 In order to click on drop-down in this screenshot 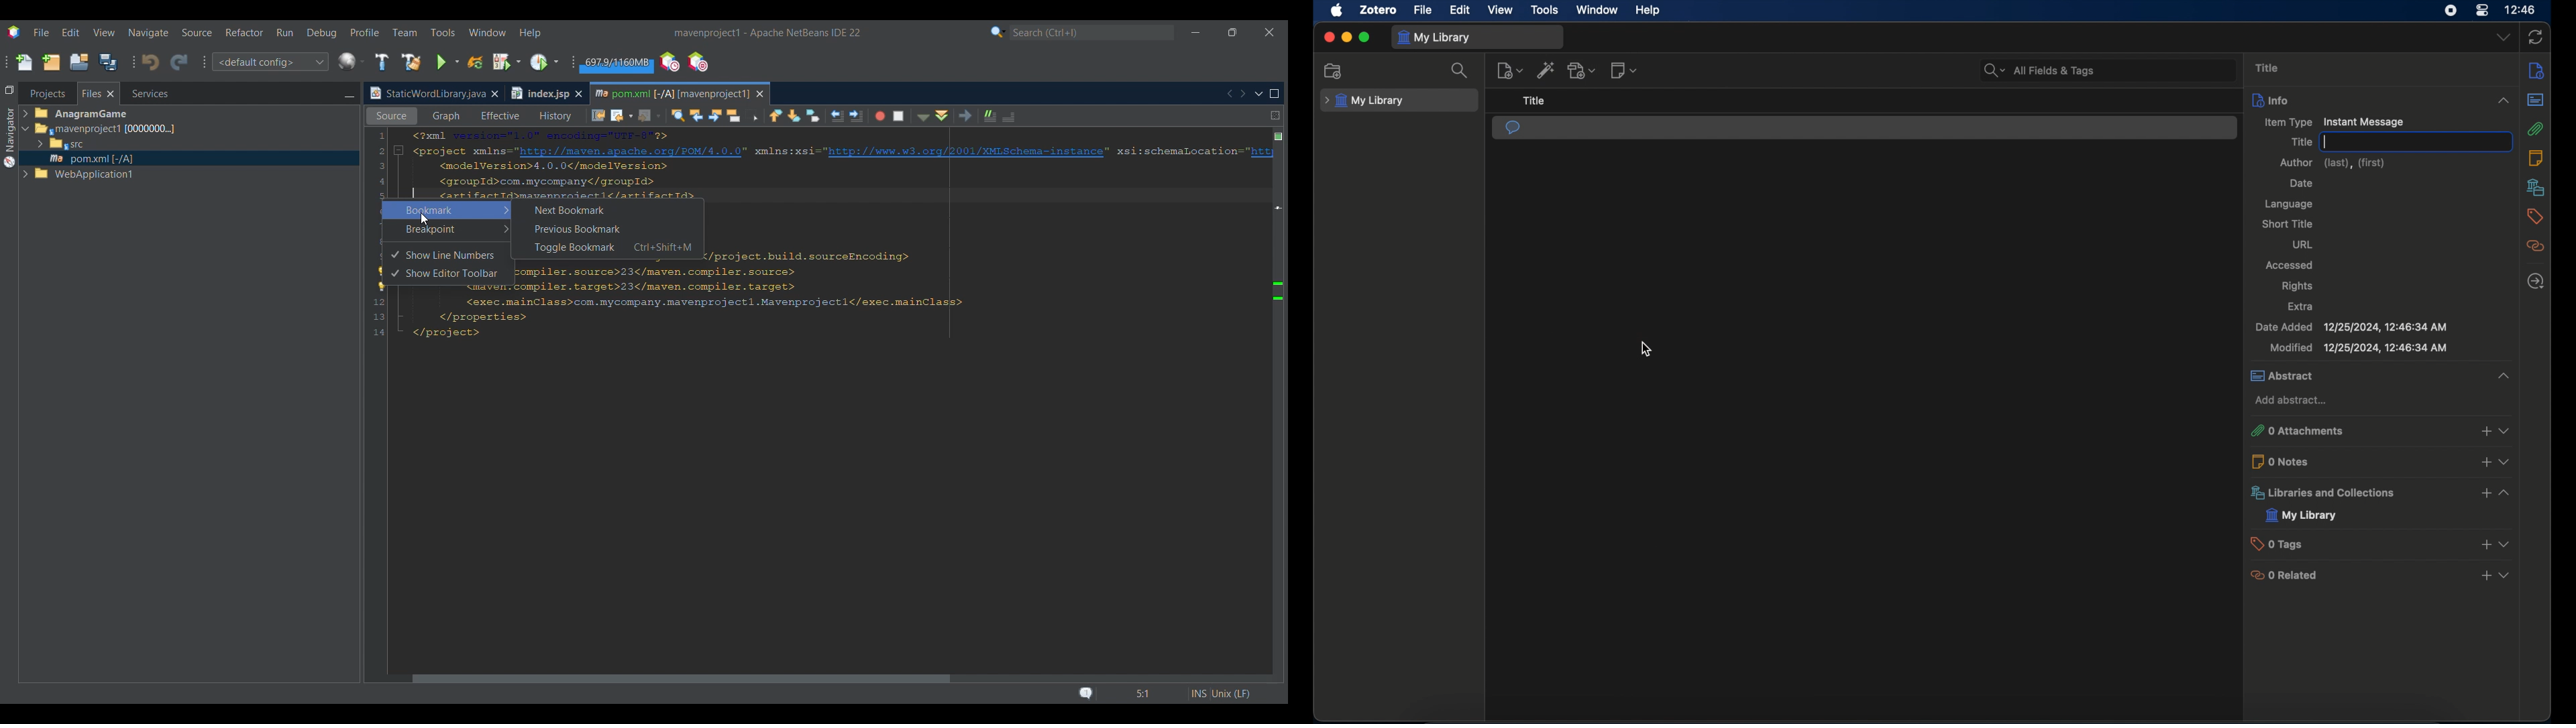, I will do `click(2504, 38)`.